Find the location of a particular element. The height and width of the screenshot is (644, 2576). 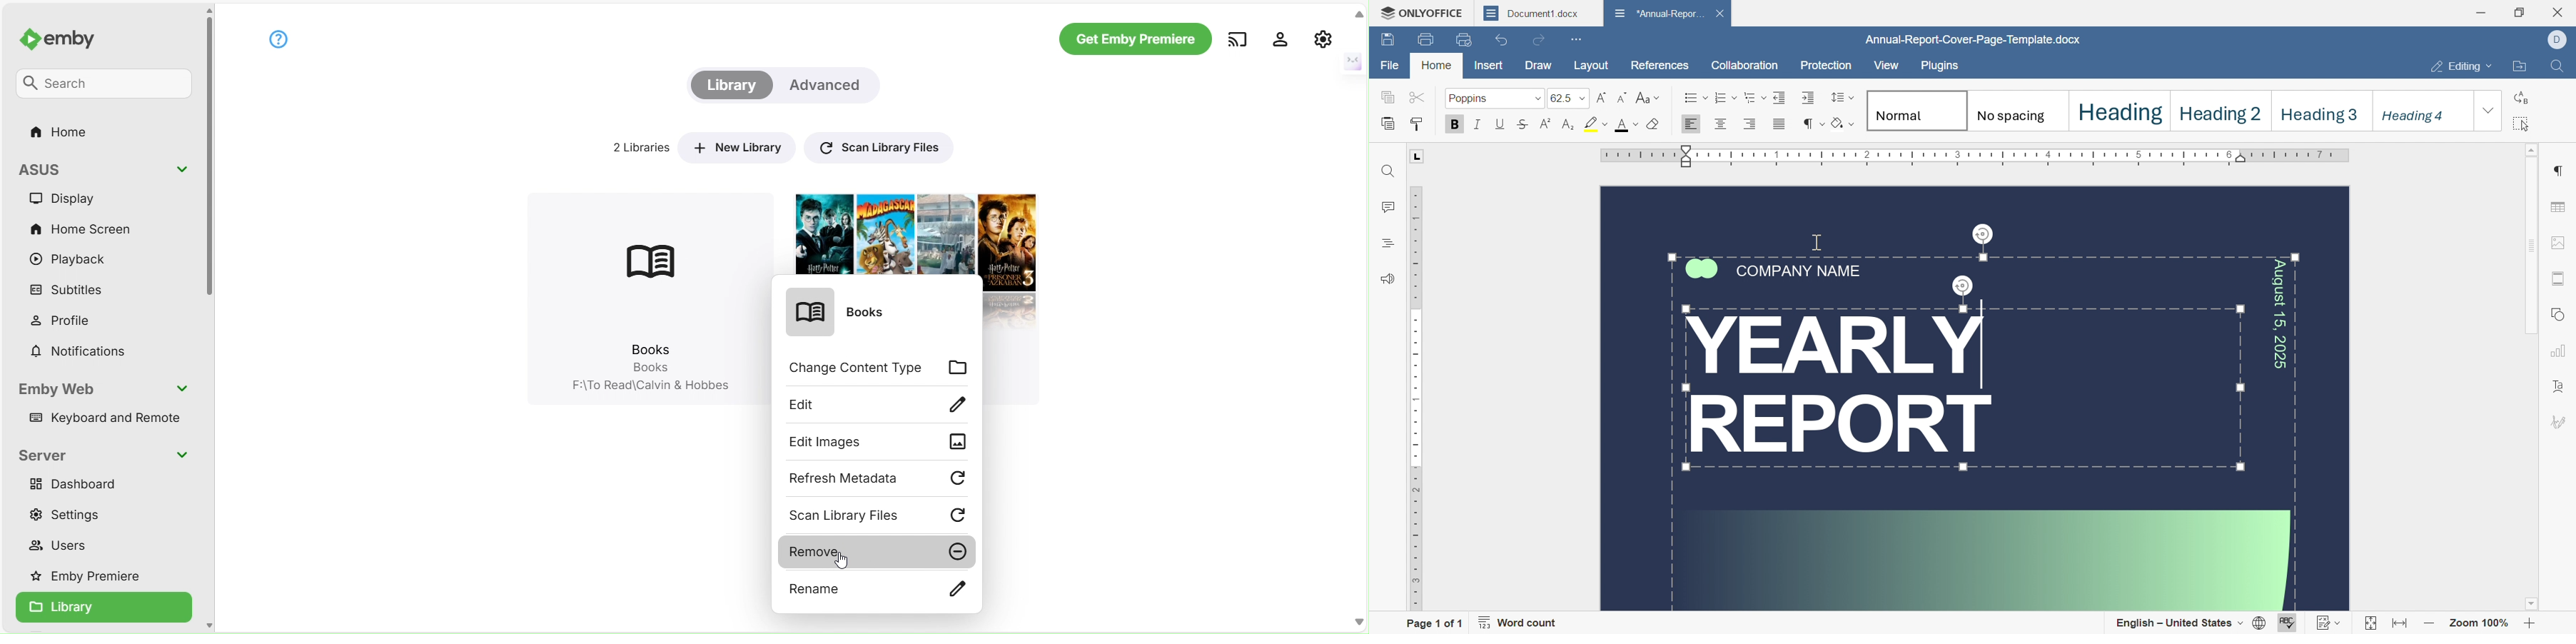

Scan Library Files is located at coordinates (877, 146).